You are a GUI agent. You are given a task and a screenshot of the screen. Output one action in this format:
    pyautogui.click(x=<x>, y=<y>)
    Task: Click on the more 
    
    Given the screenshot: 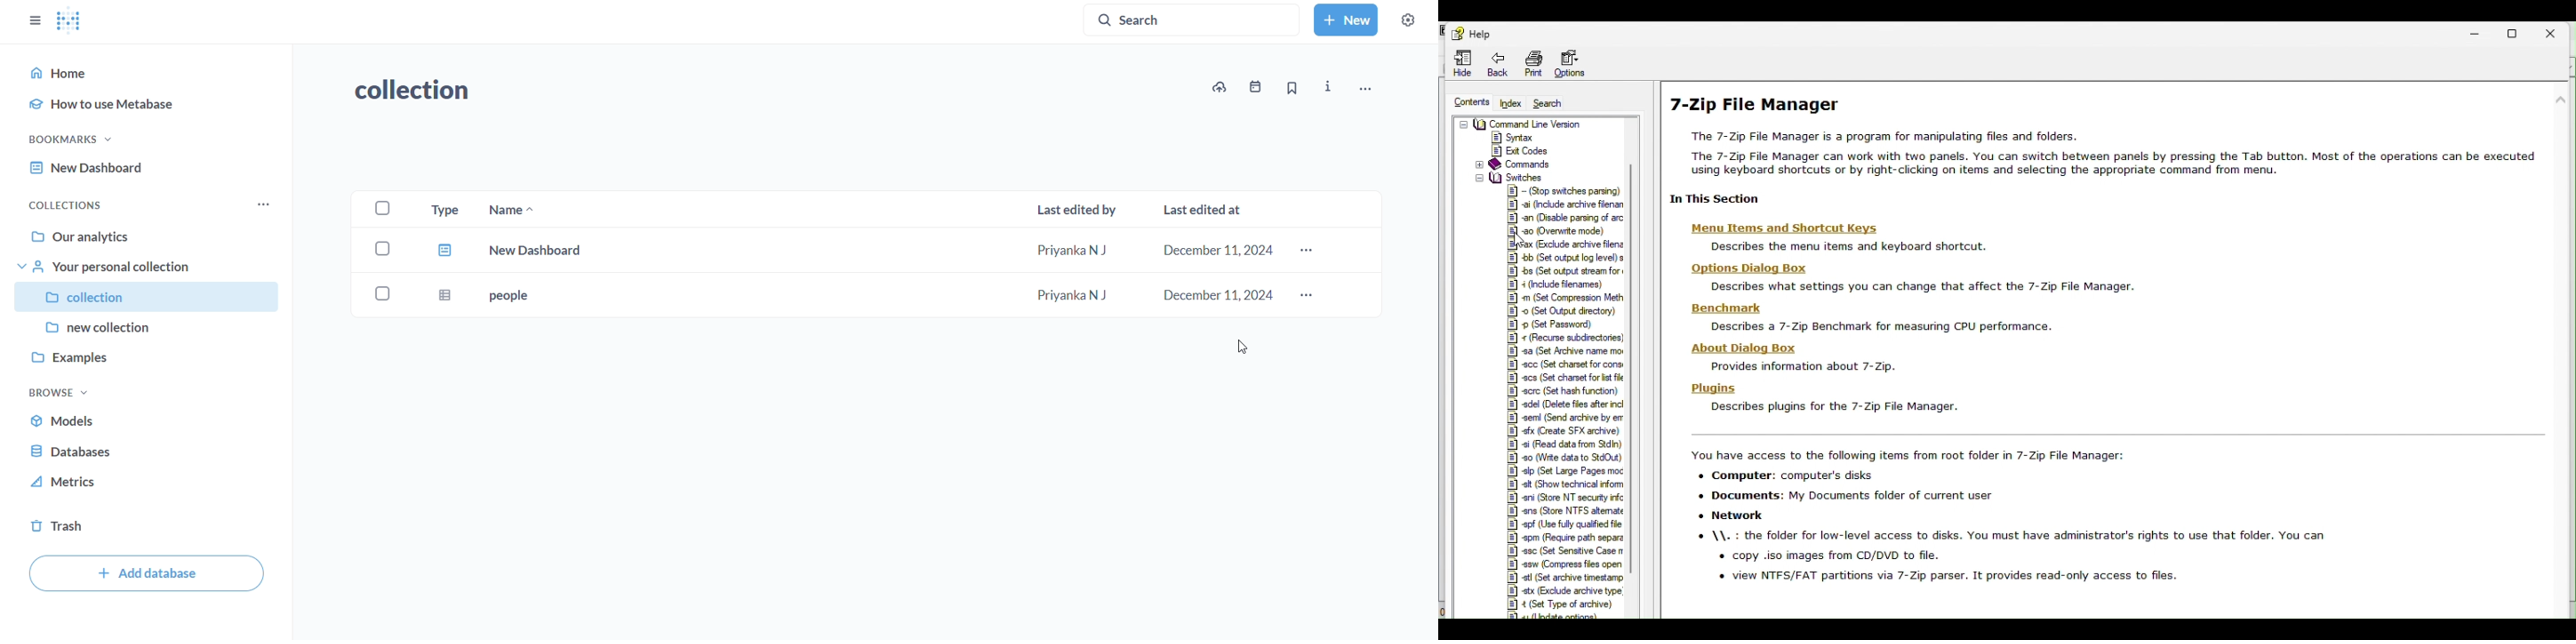 What is the action you would take?
    pyautogui.click(x=1309, y=251)
    